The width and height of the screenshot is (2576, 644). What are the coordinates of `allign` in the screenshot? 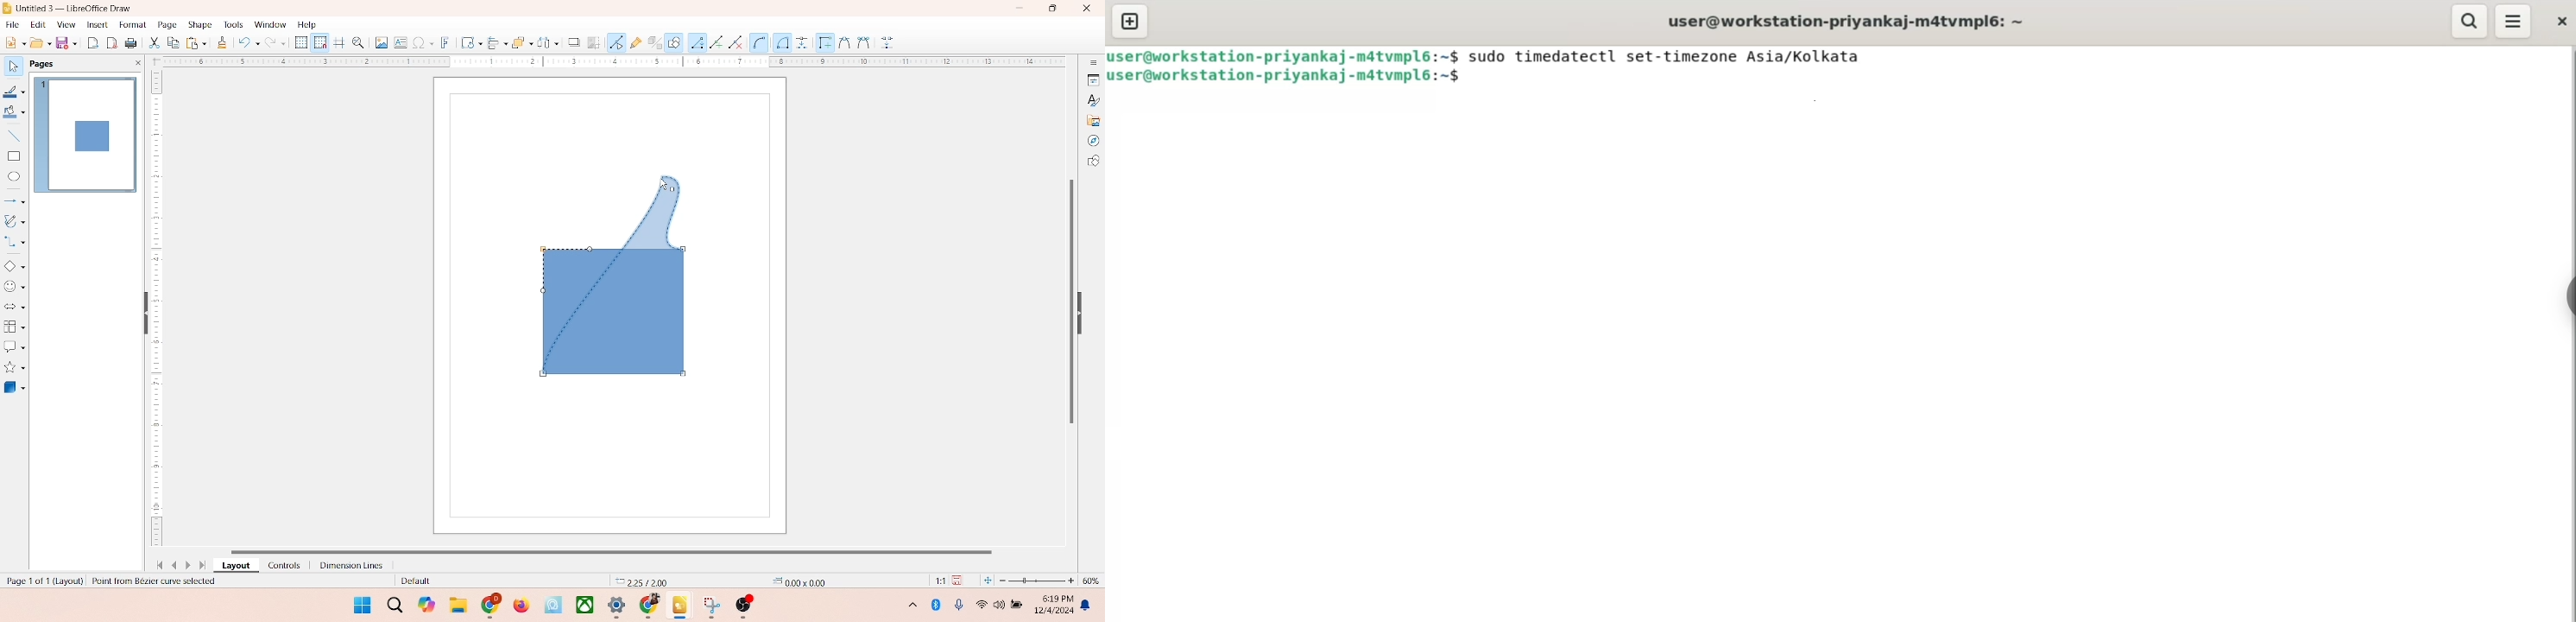 It's located at (494, 41).